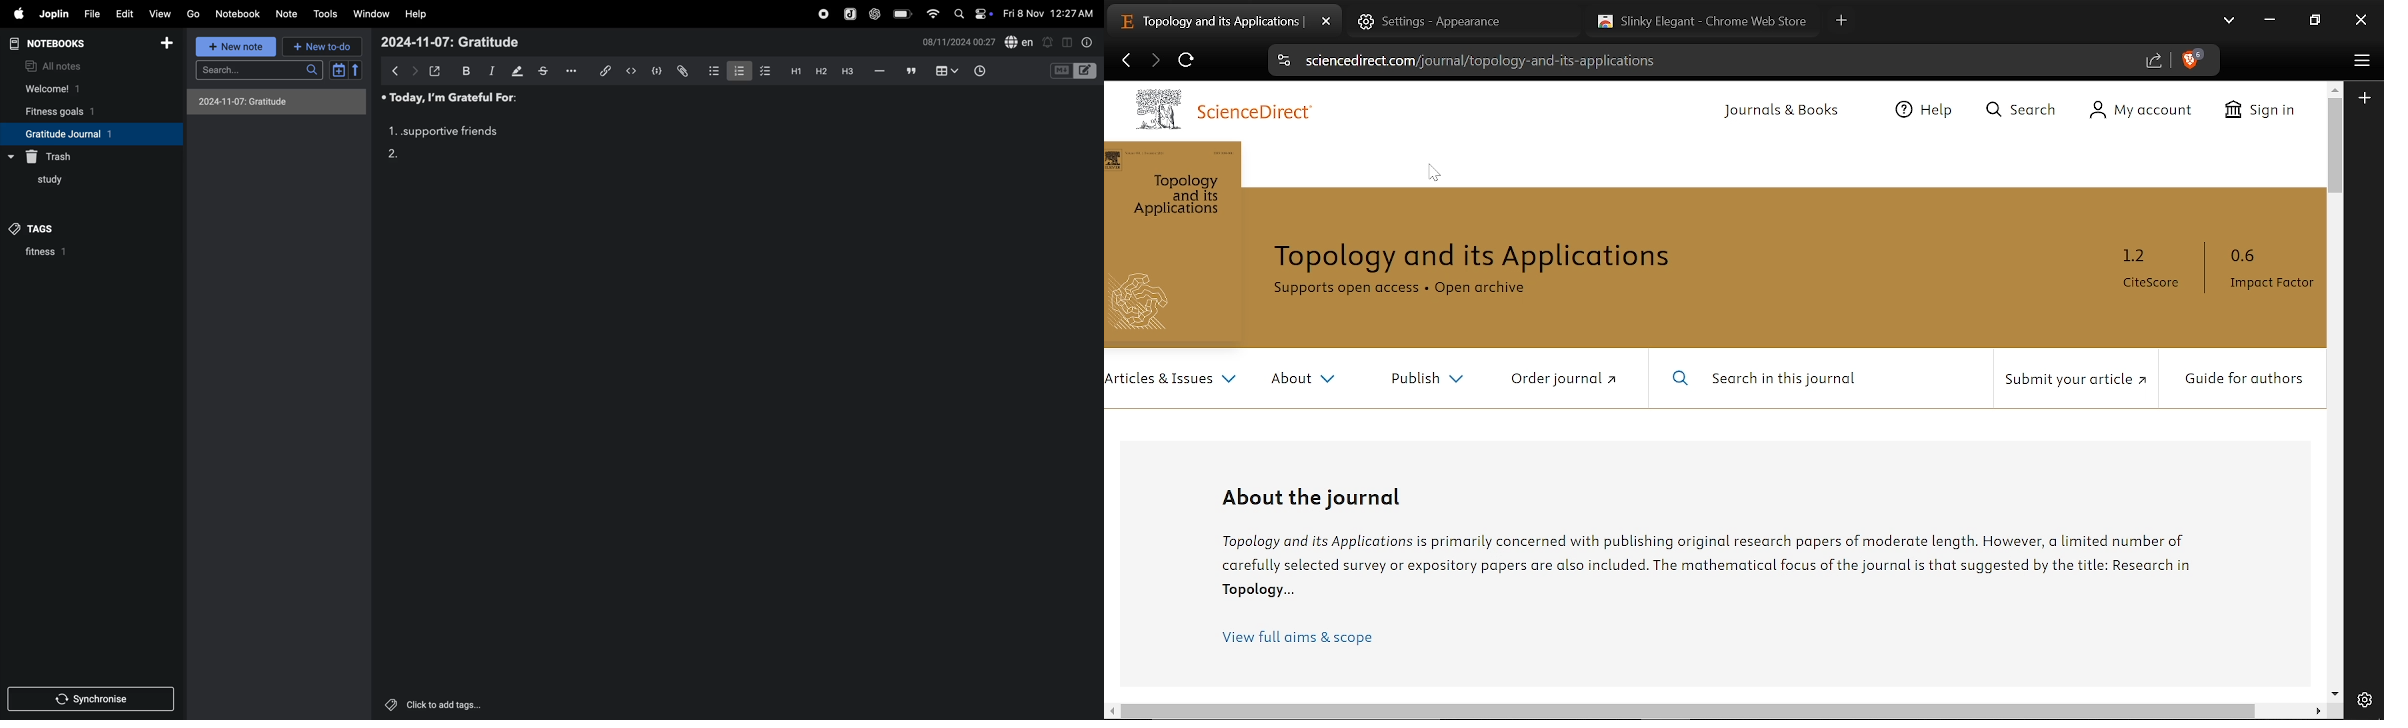  Describe the element at coordinates (276, 102) in the screenshot. I see `2024-11-07: Gratitude` at that location.